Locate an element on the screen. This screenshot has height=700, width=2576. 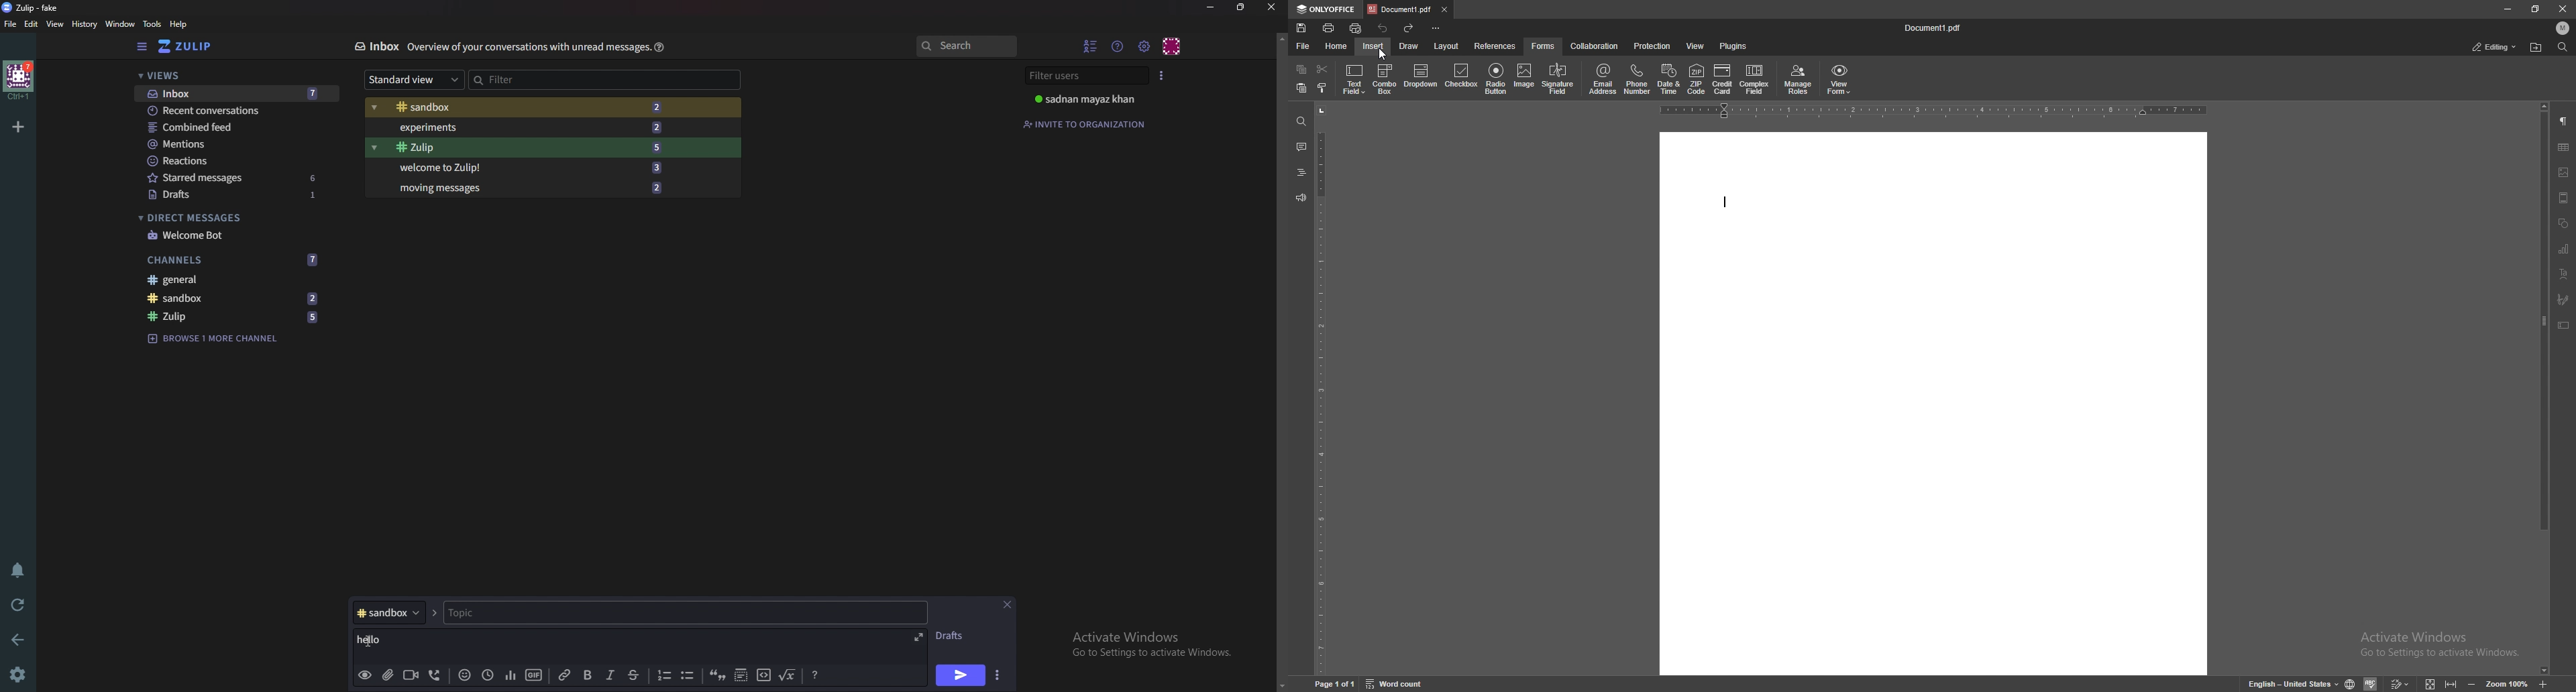
copy style is located at coordinates (1322, 88).